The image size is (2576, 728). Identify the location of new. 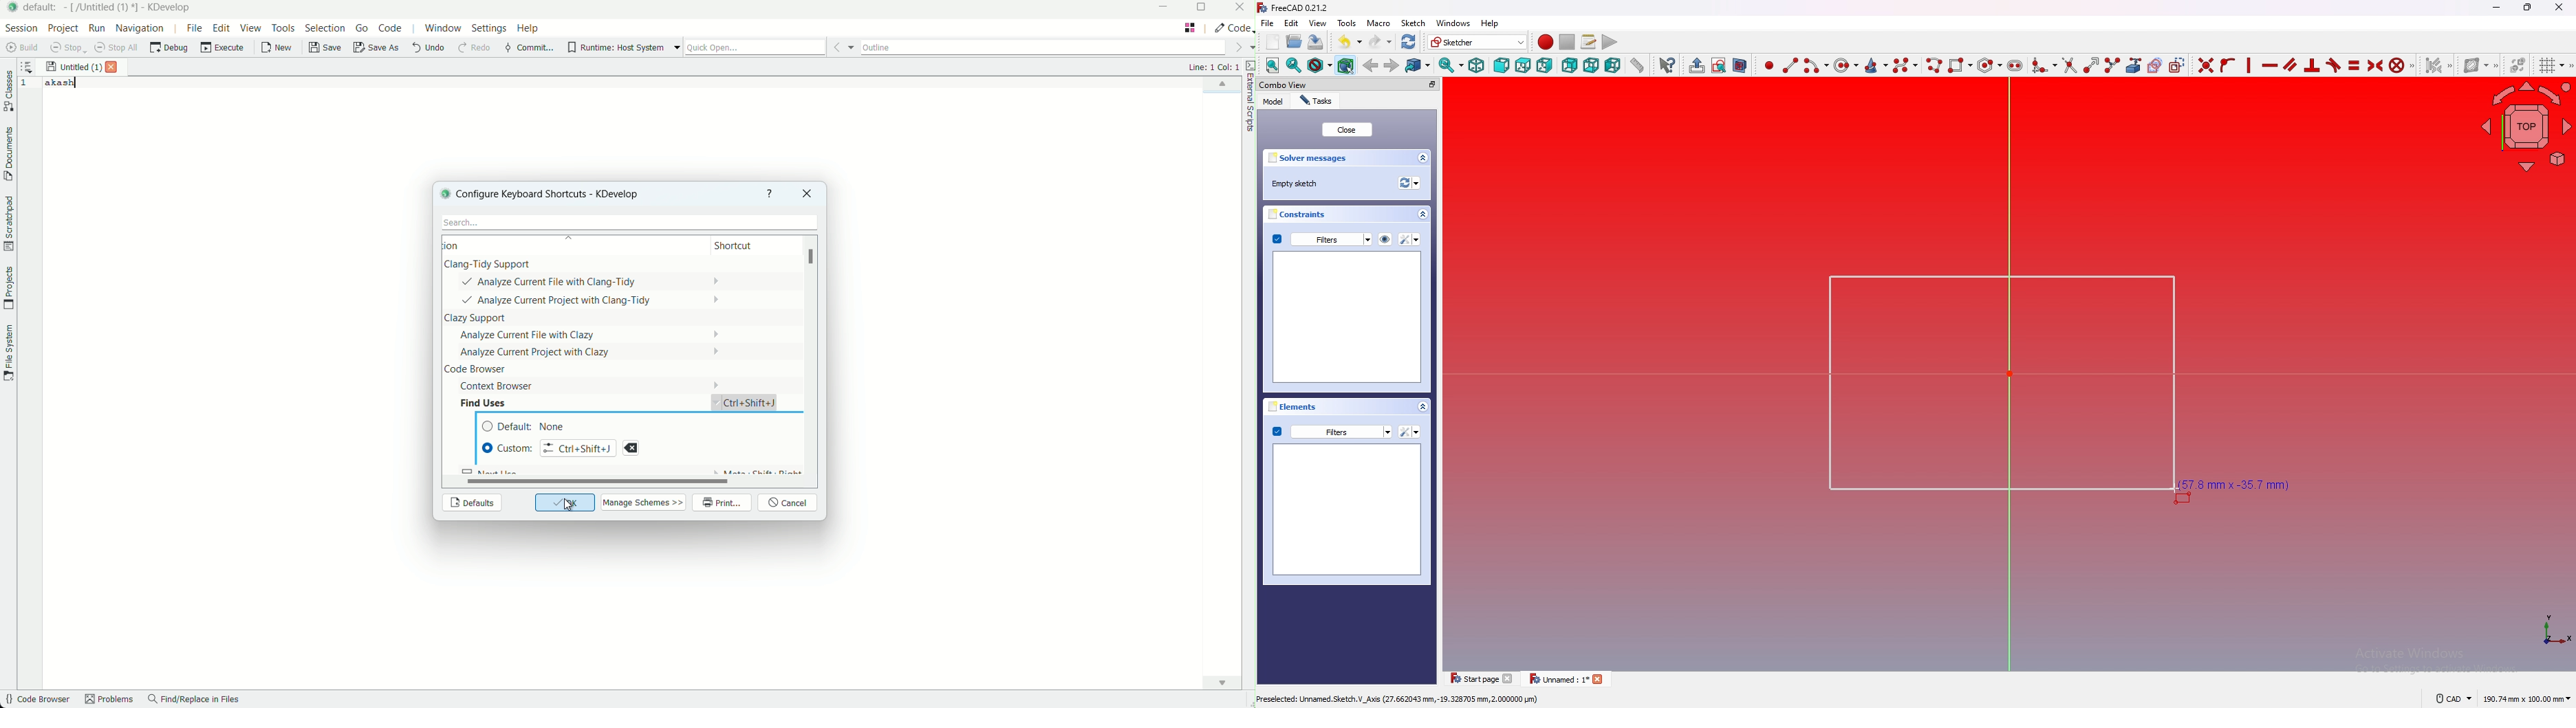
(1273, 41).